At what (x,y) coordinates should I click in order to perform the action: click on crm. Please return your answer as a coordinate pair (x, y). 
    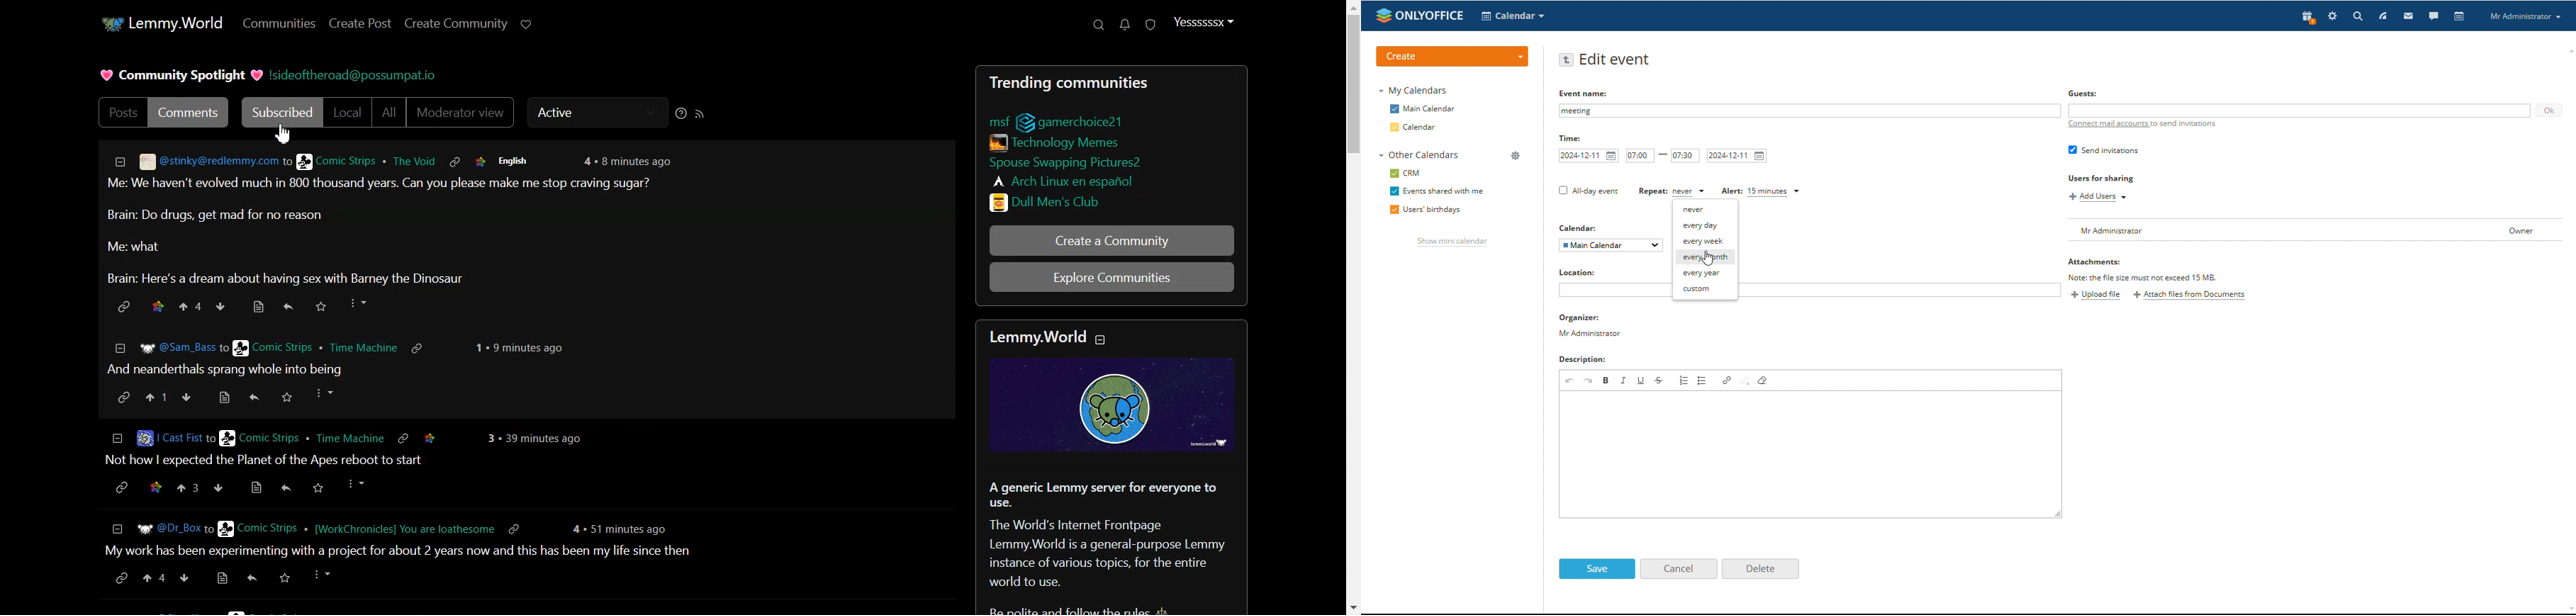
    Looking at the image, I should click on (1405, 173).